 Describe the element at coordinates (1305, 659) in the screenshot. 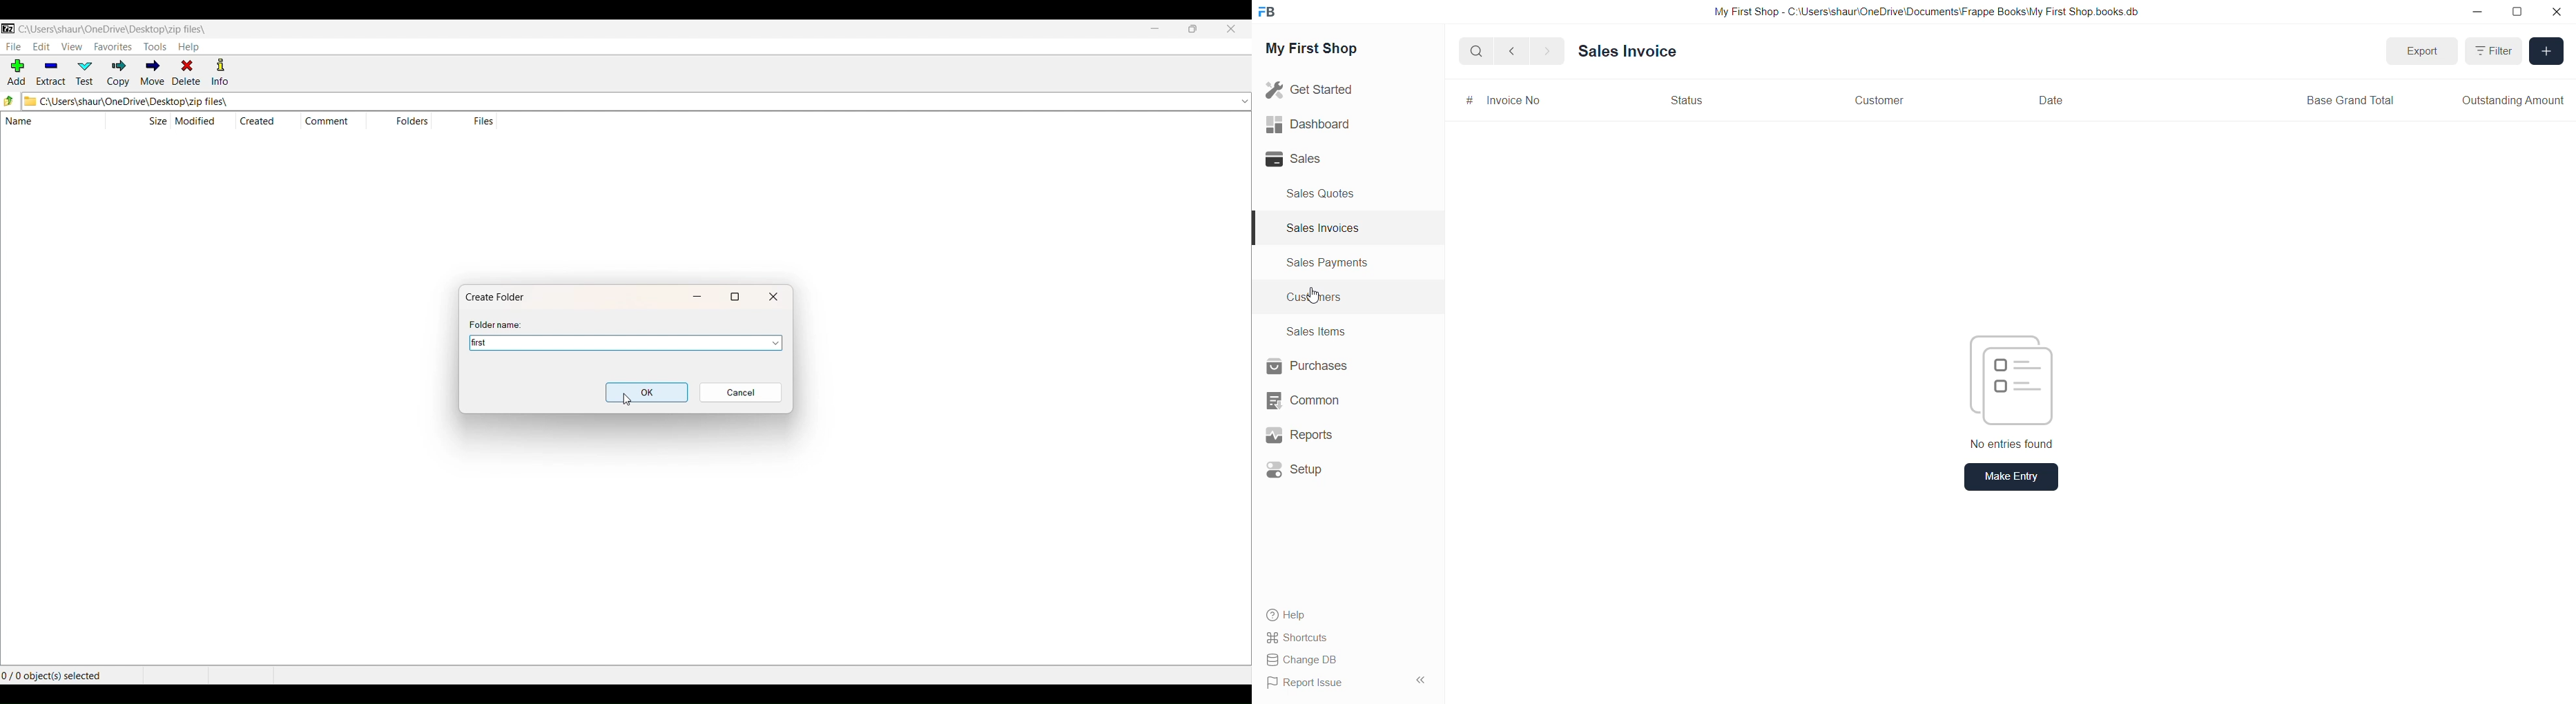

I see ` Change DB` at that location.